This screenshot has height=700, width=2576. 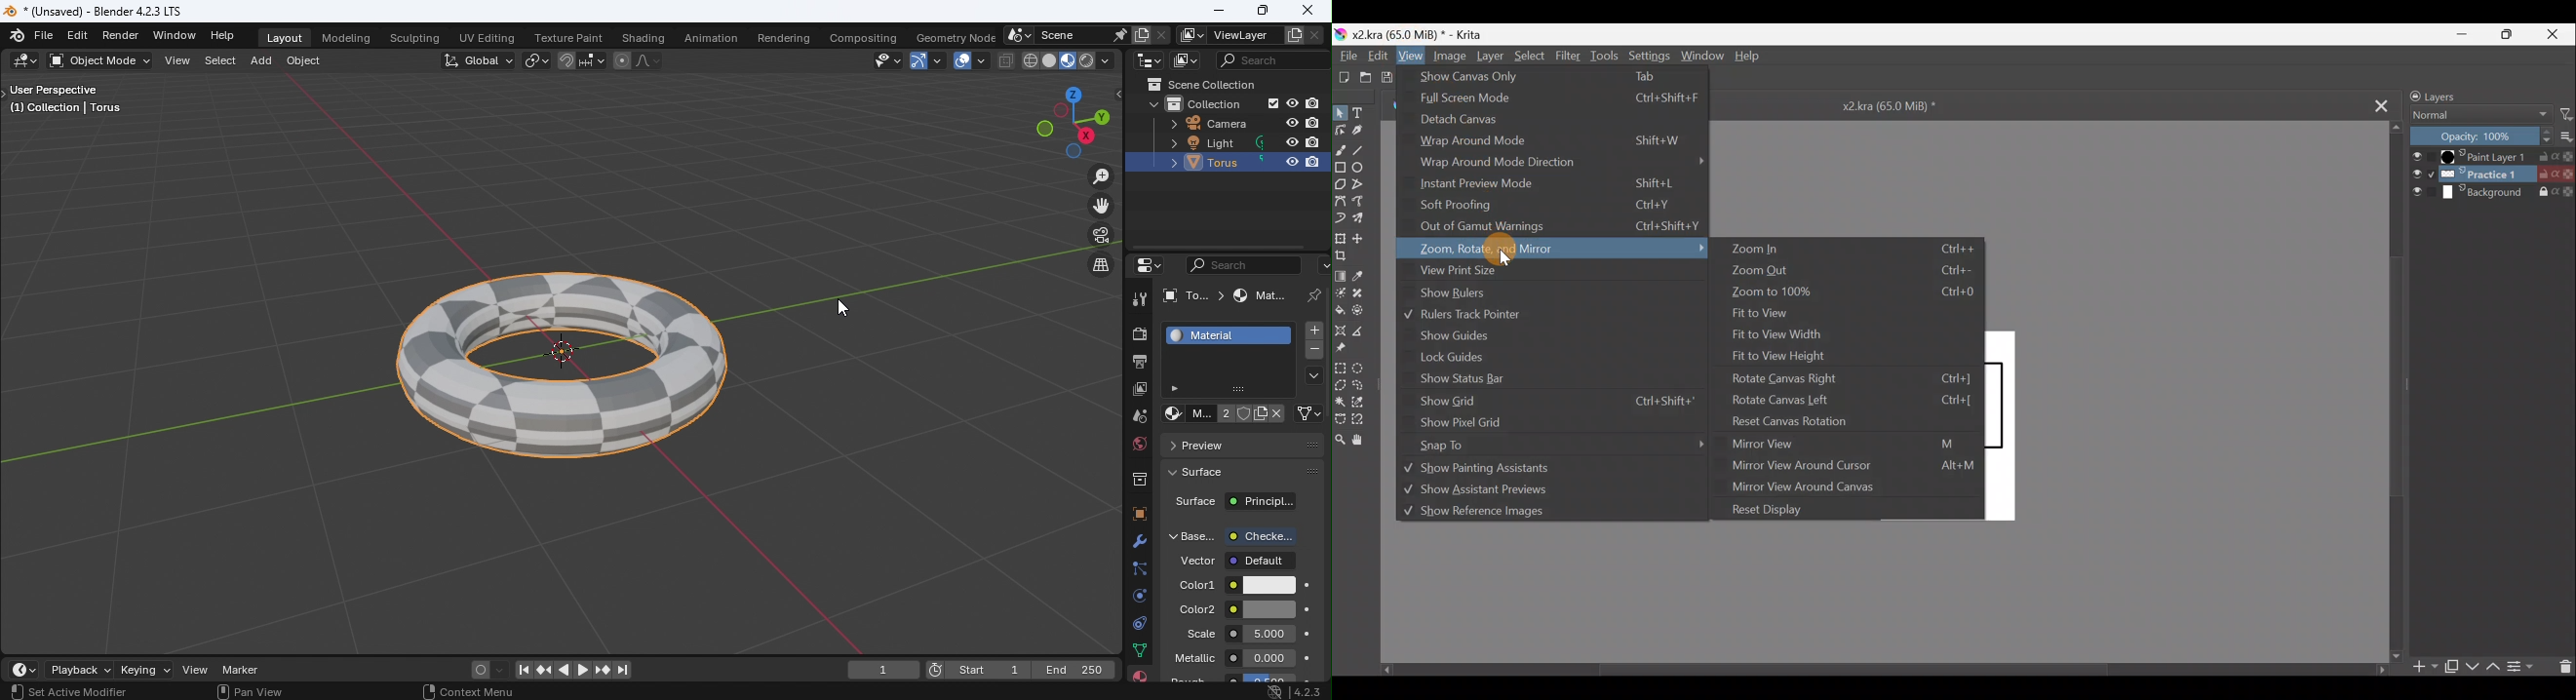 I want to click on Scene collection, so click(x=1195, y=85).